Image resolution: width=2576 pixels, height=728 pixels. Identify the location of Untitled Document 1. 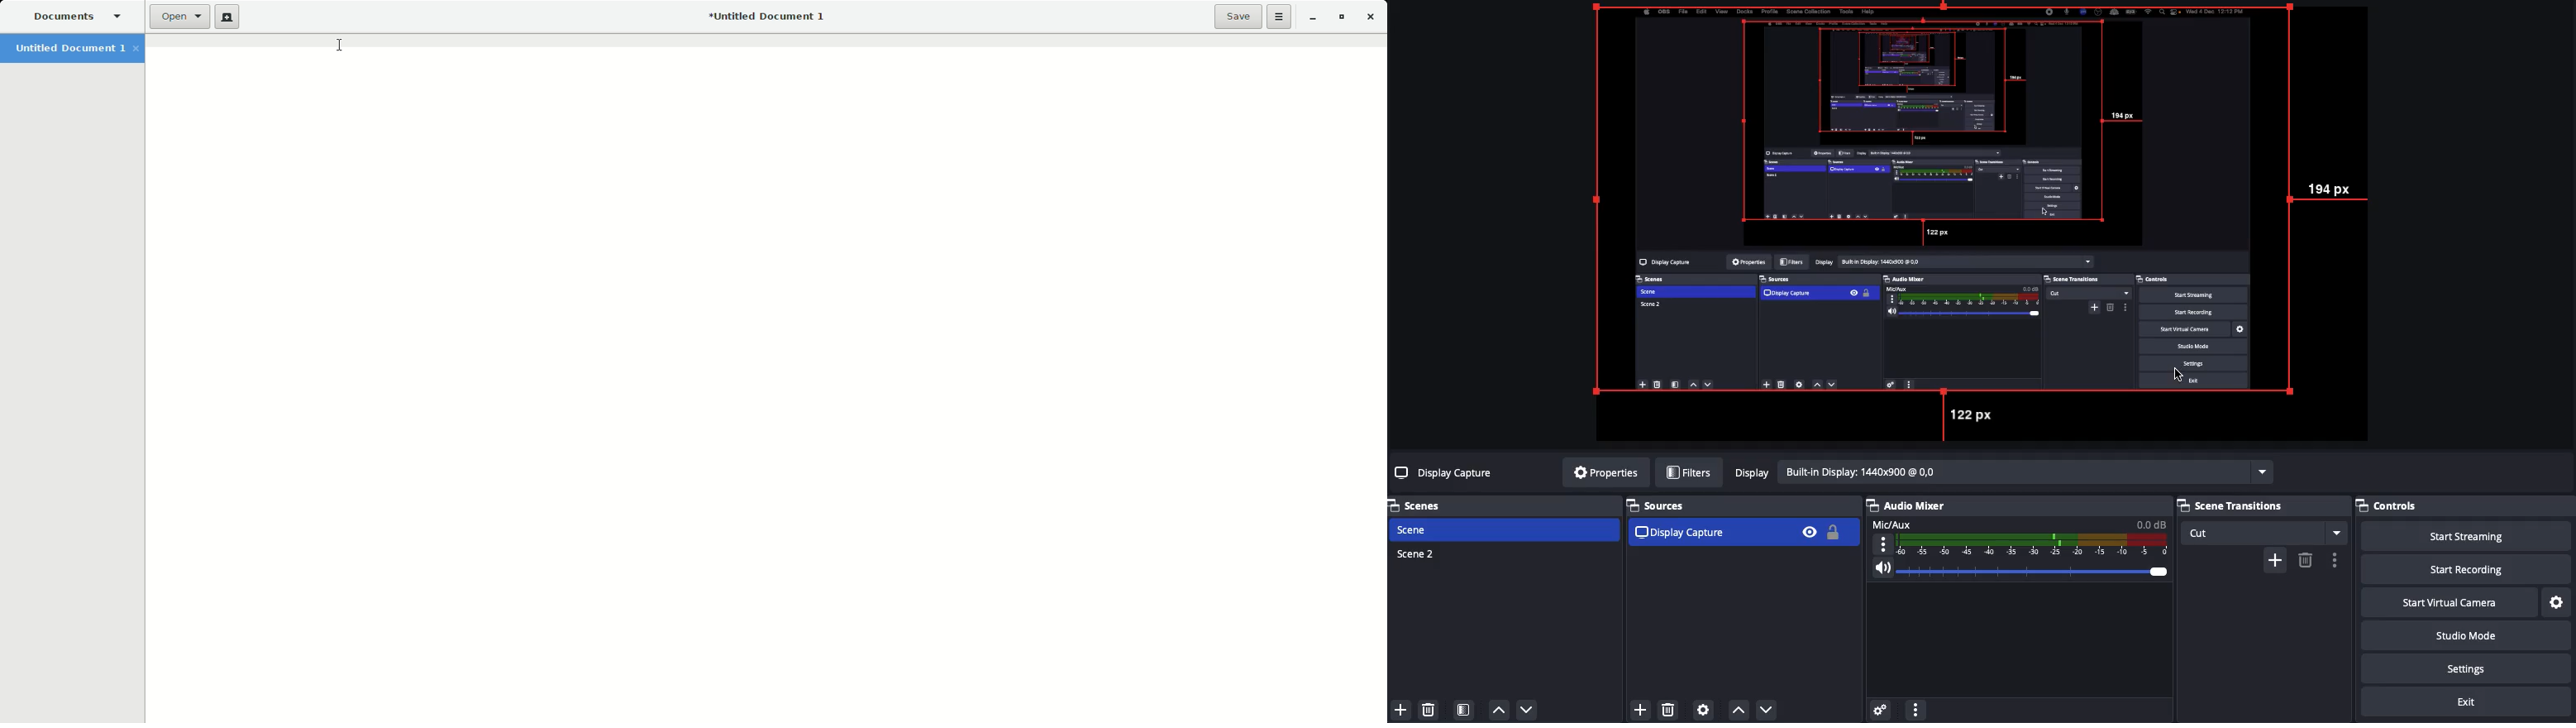
(77, 50).